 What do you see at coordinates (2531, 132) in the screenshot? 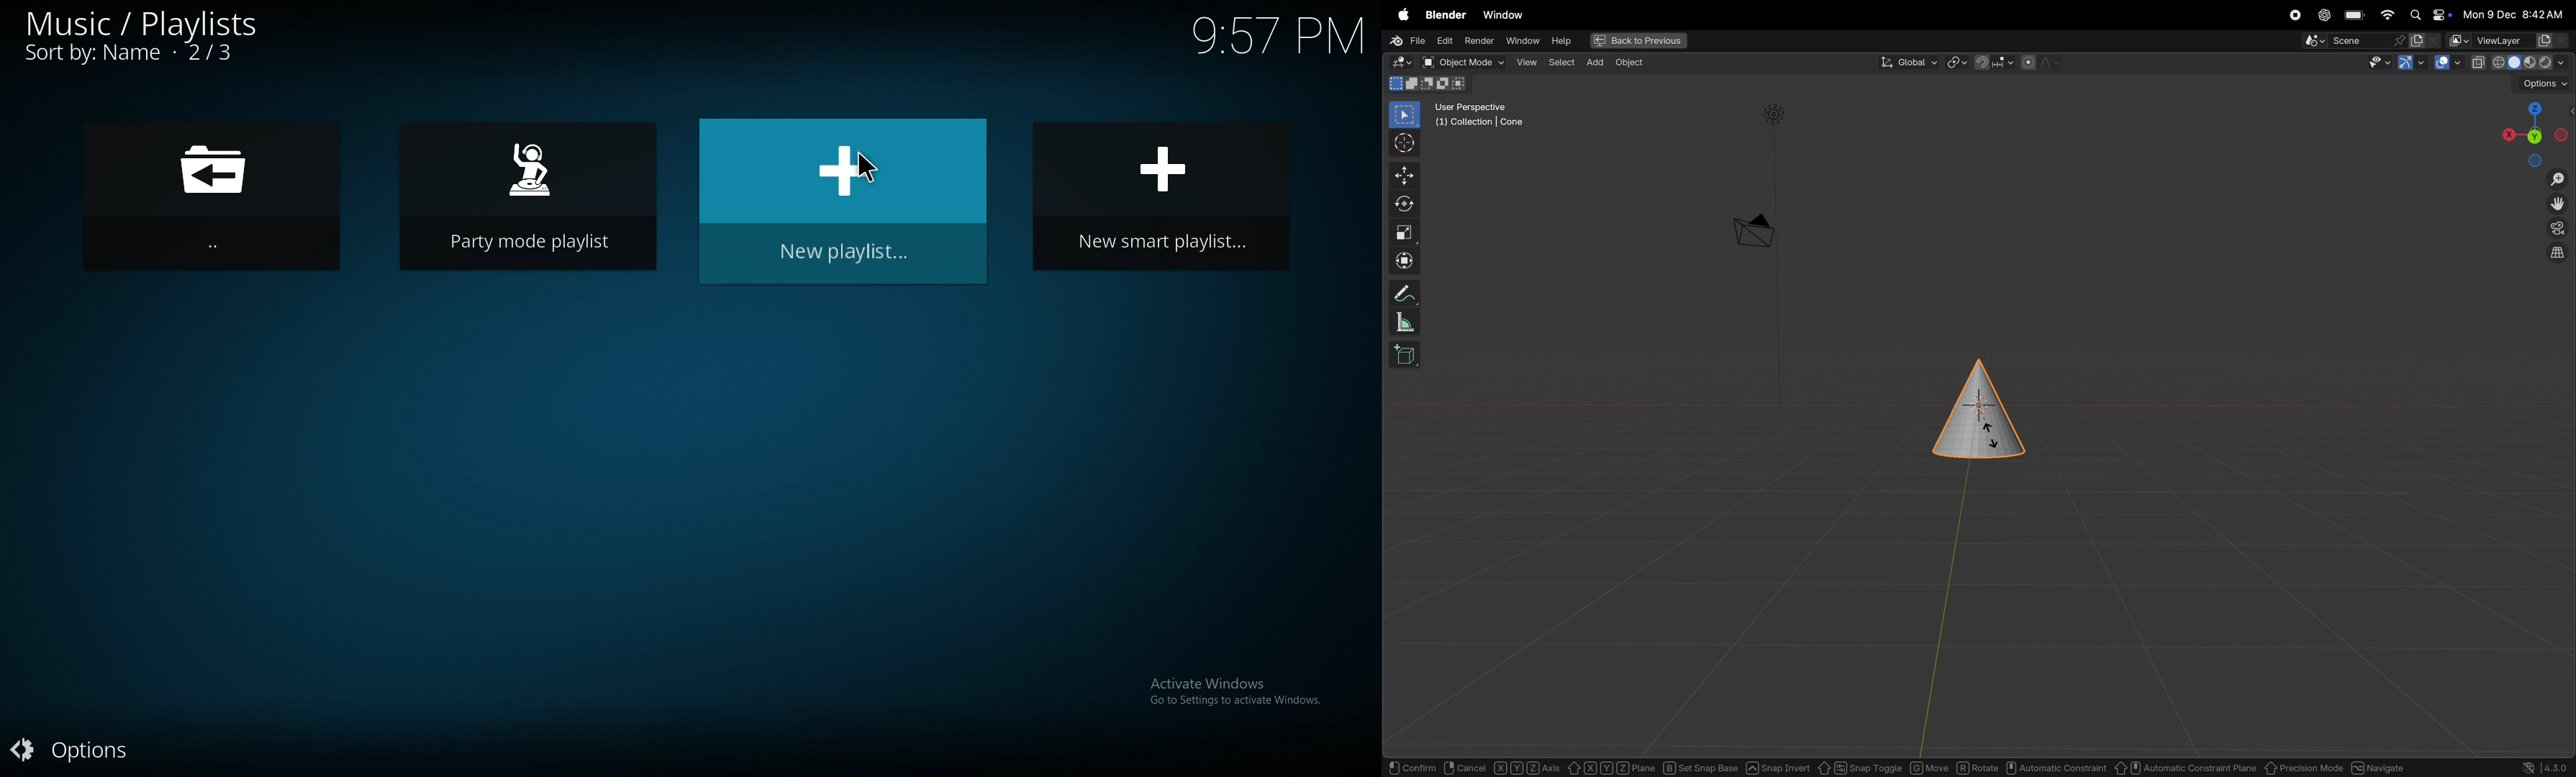
I see `view point` at bounding box center [2531, 132].